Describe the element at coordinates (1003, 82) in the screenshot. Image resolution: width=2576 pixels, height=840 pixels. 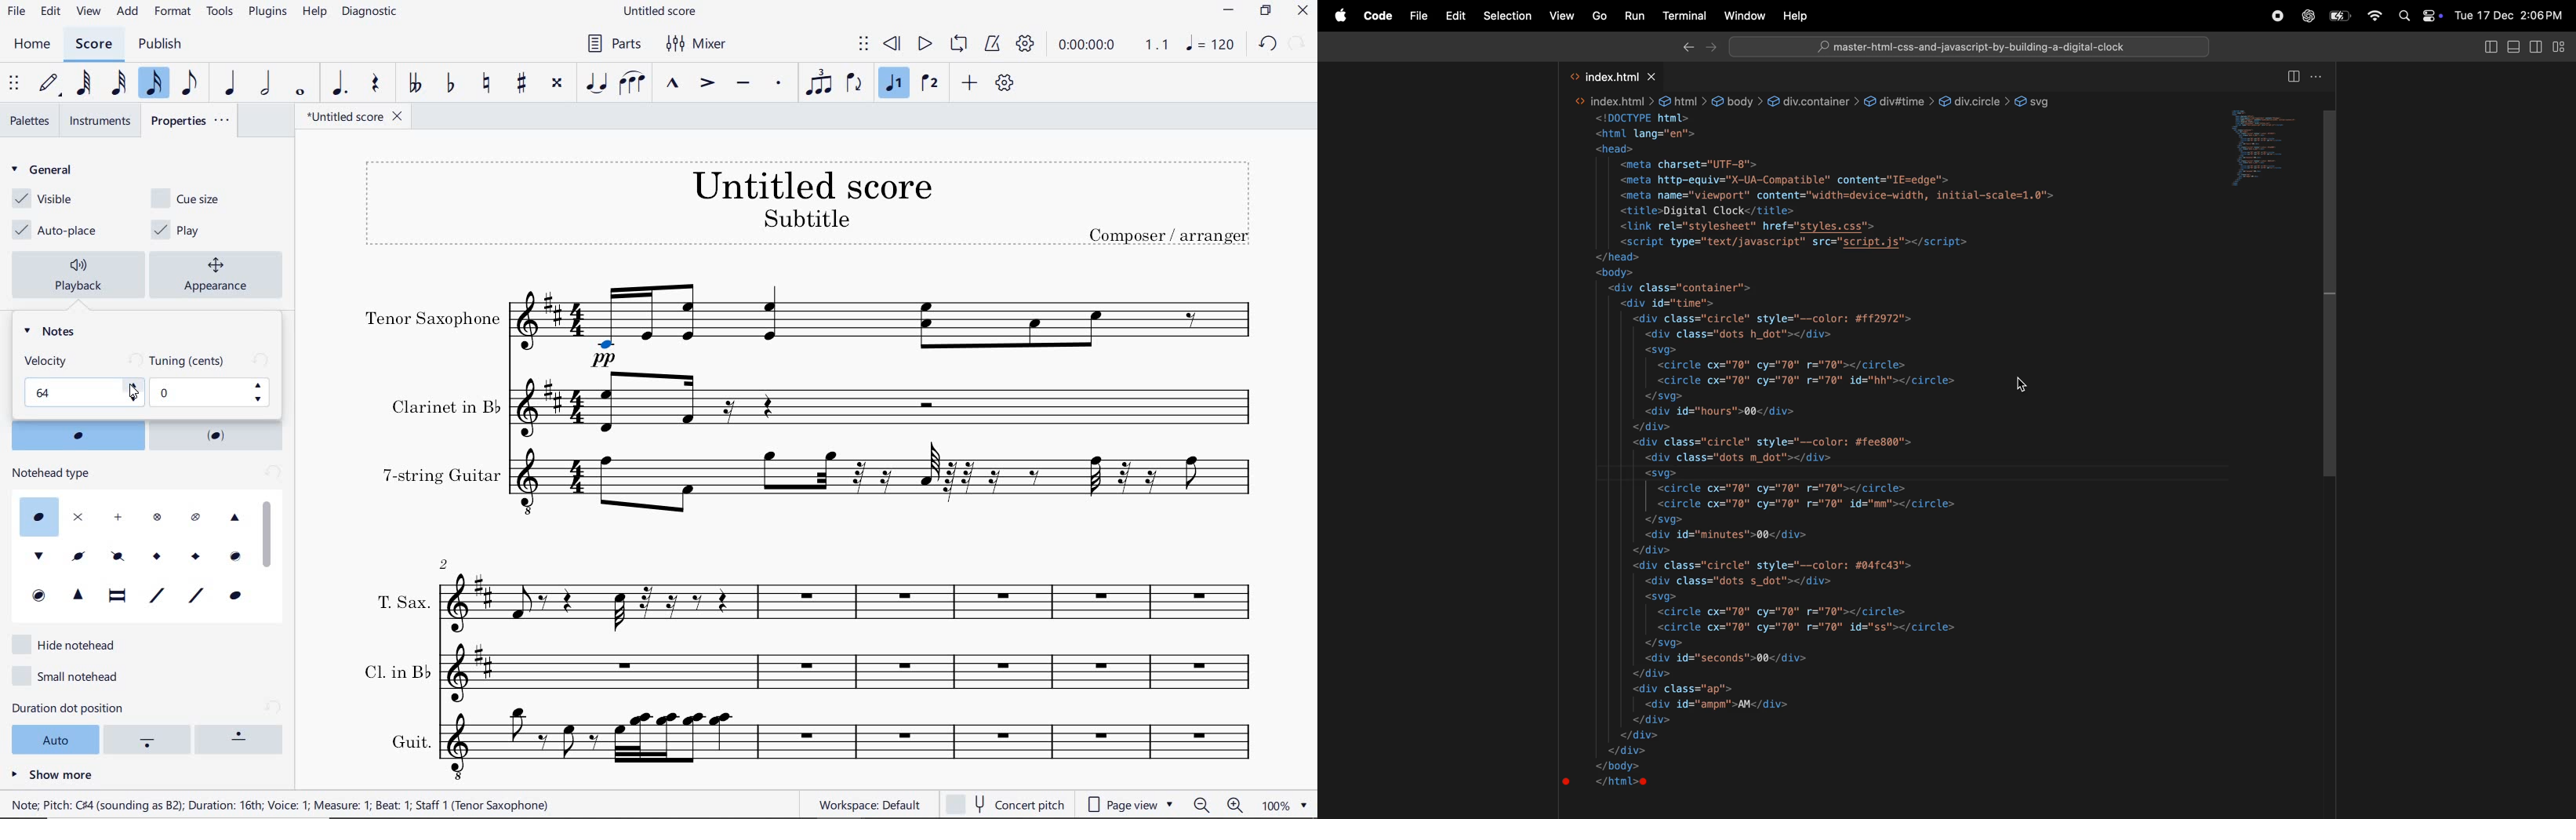
I see `CUSTOMIZE TOOLBAR` at that location.